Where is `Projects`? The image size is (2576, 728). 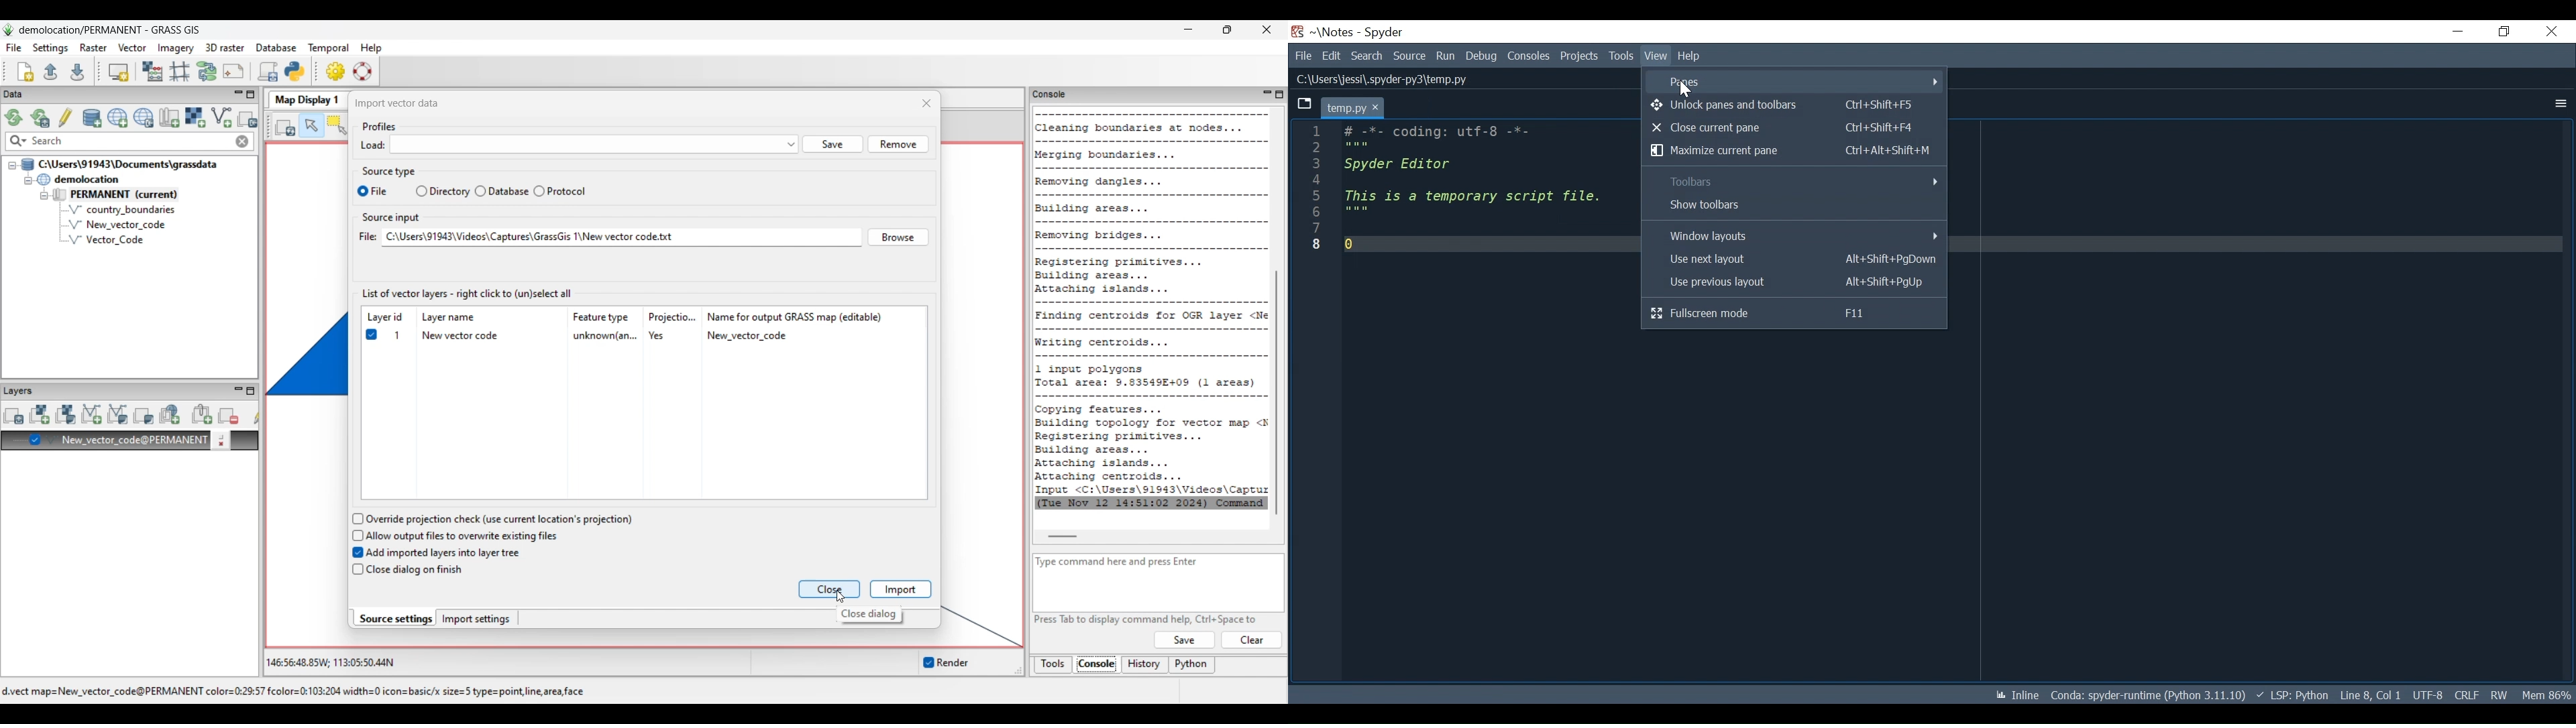
Projects is located at coordinates (1580, 56).